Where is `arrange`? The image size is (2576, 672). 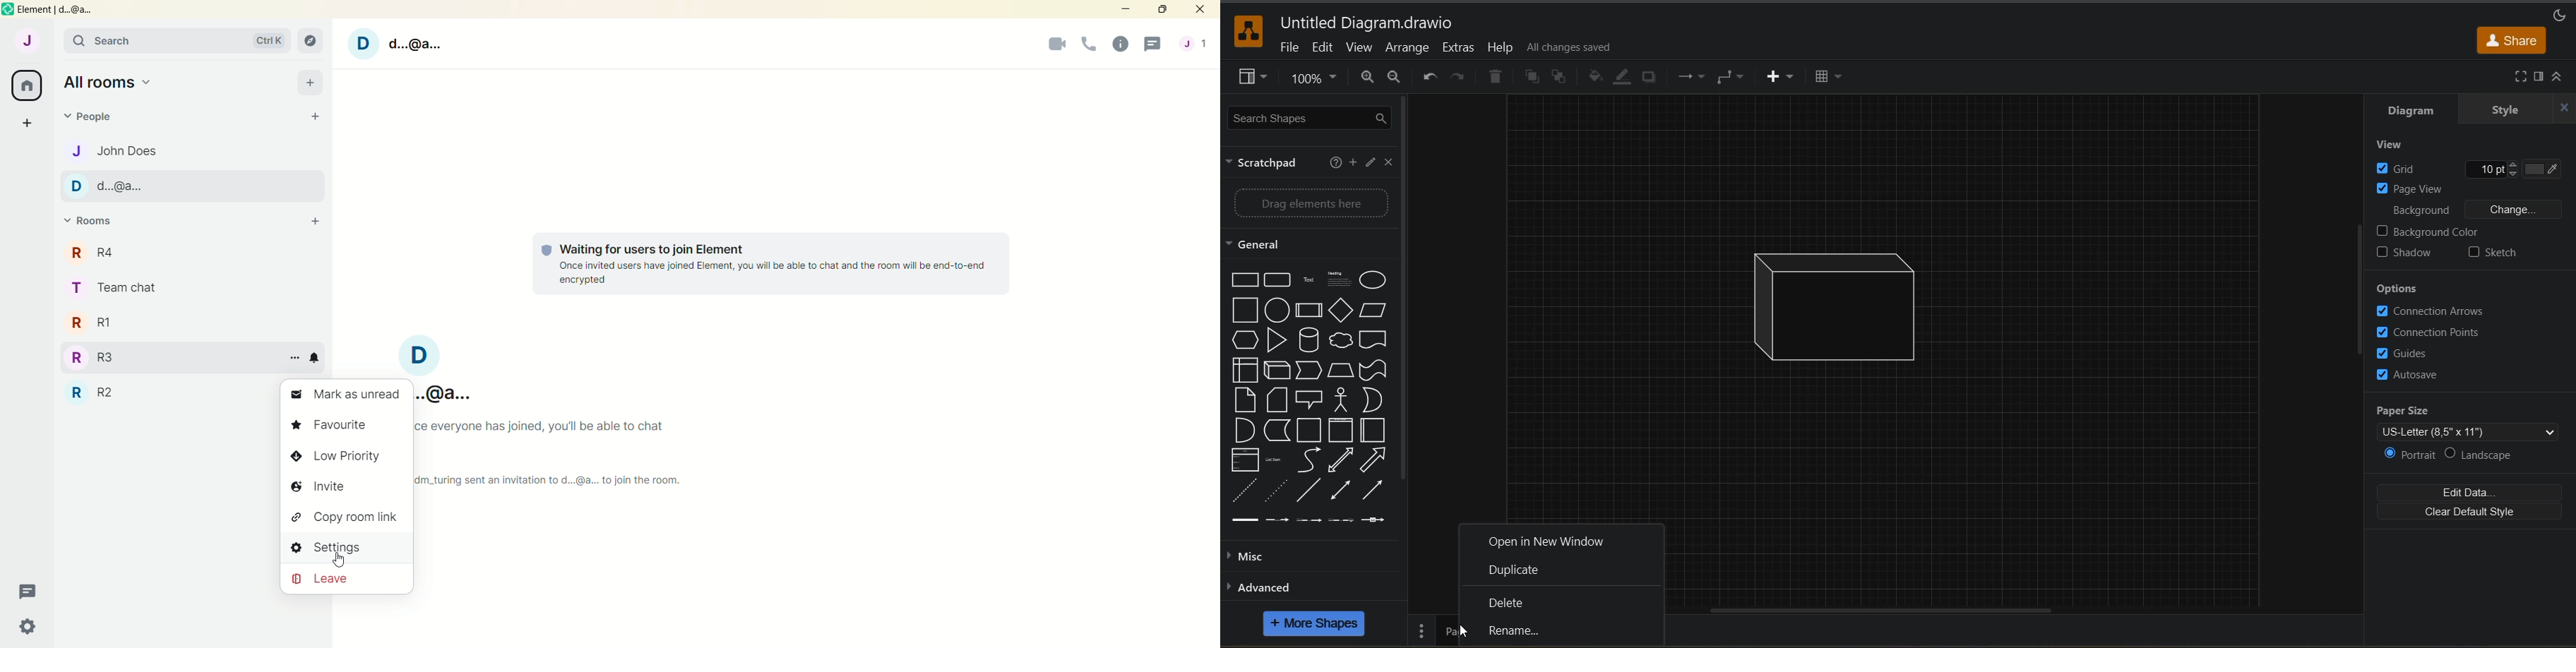 arrange is located at coordinates (1412, 49).